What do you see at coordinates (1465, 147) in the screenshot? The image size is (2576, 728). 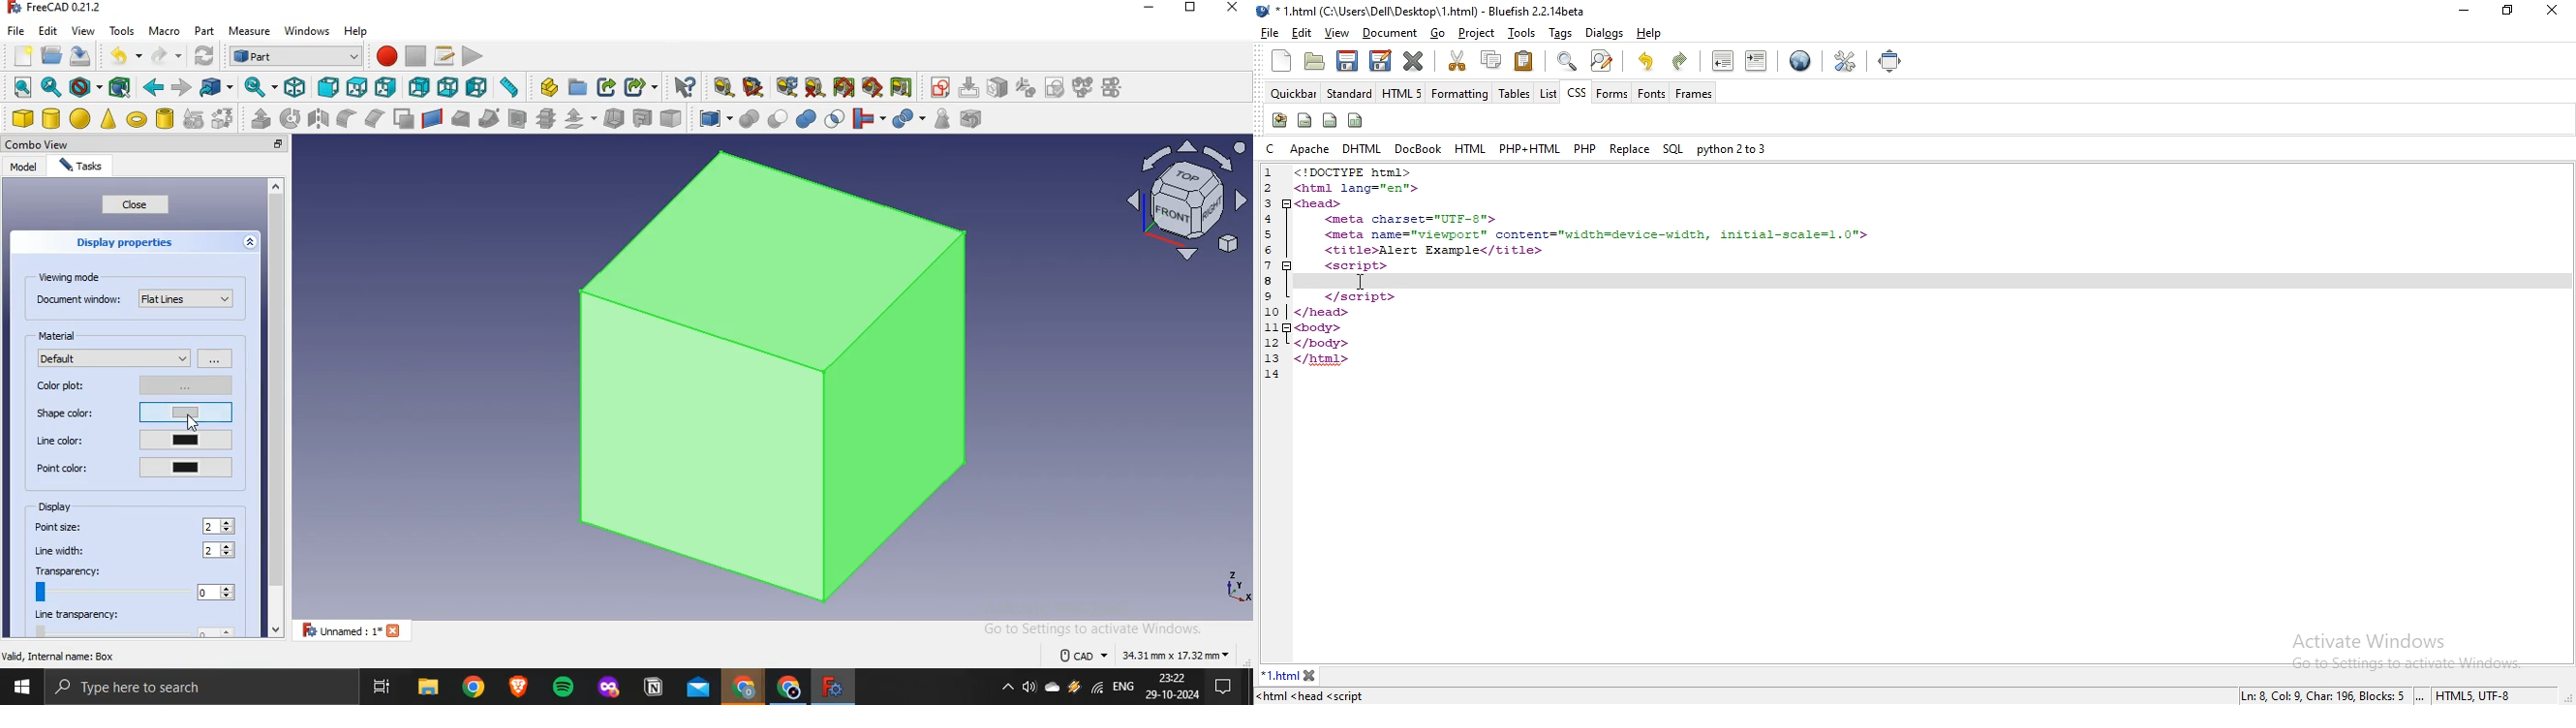 I see `html` at bounding box center [1465, 147].